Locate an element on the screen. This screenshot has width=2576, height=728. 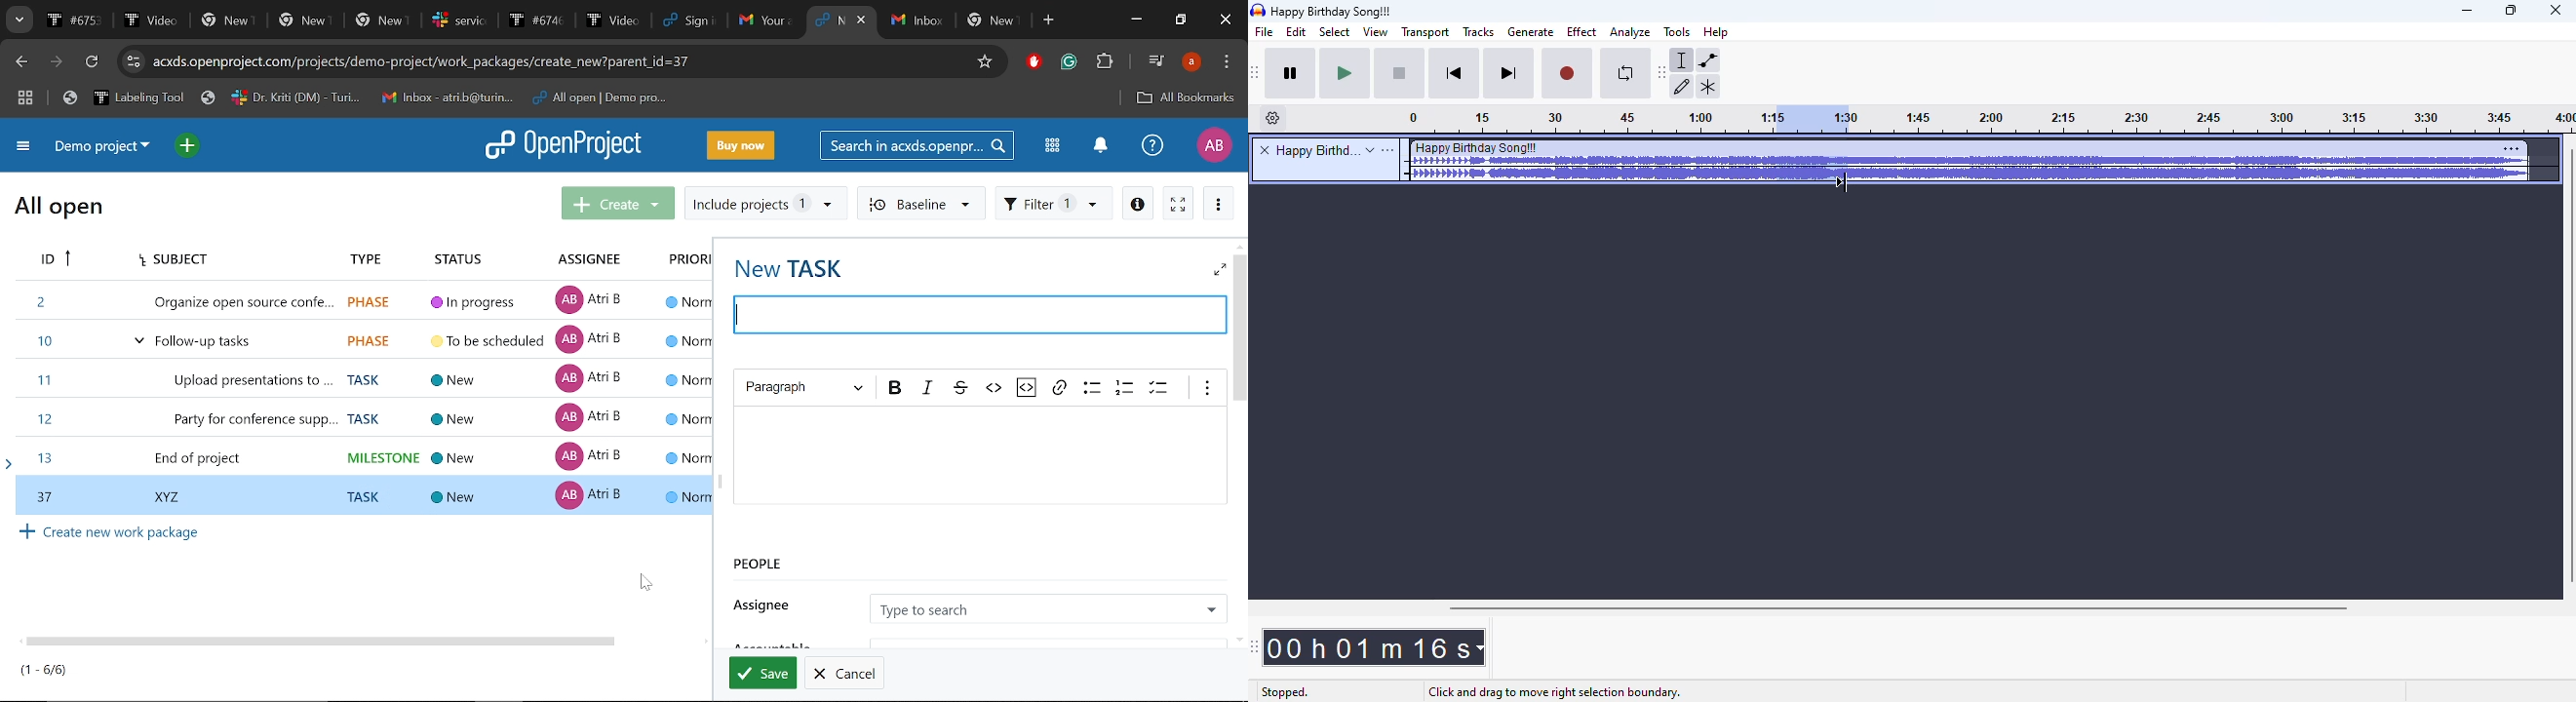
stopped. is located at coordinates (1284, 693).